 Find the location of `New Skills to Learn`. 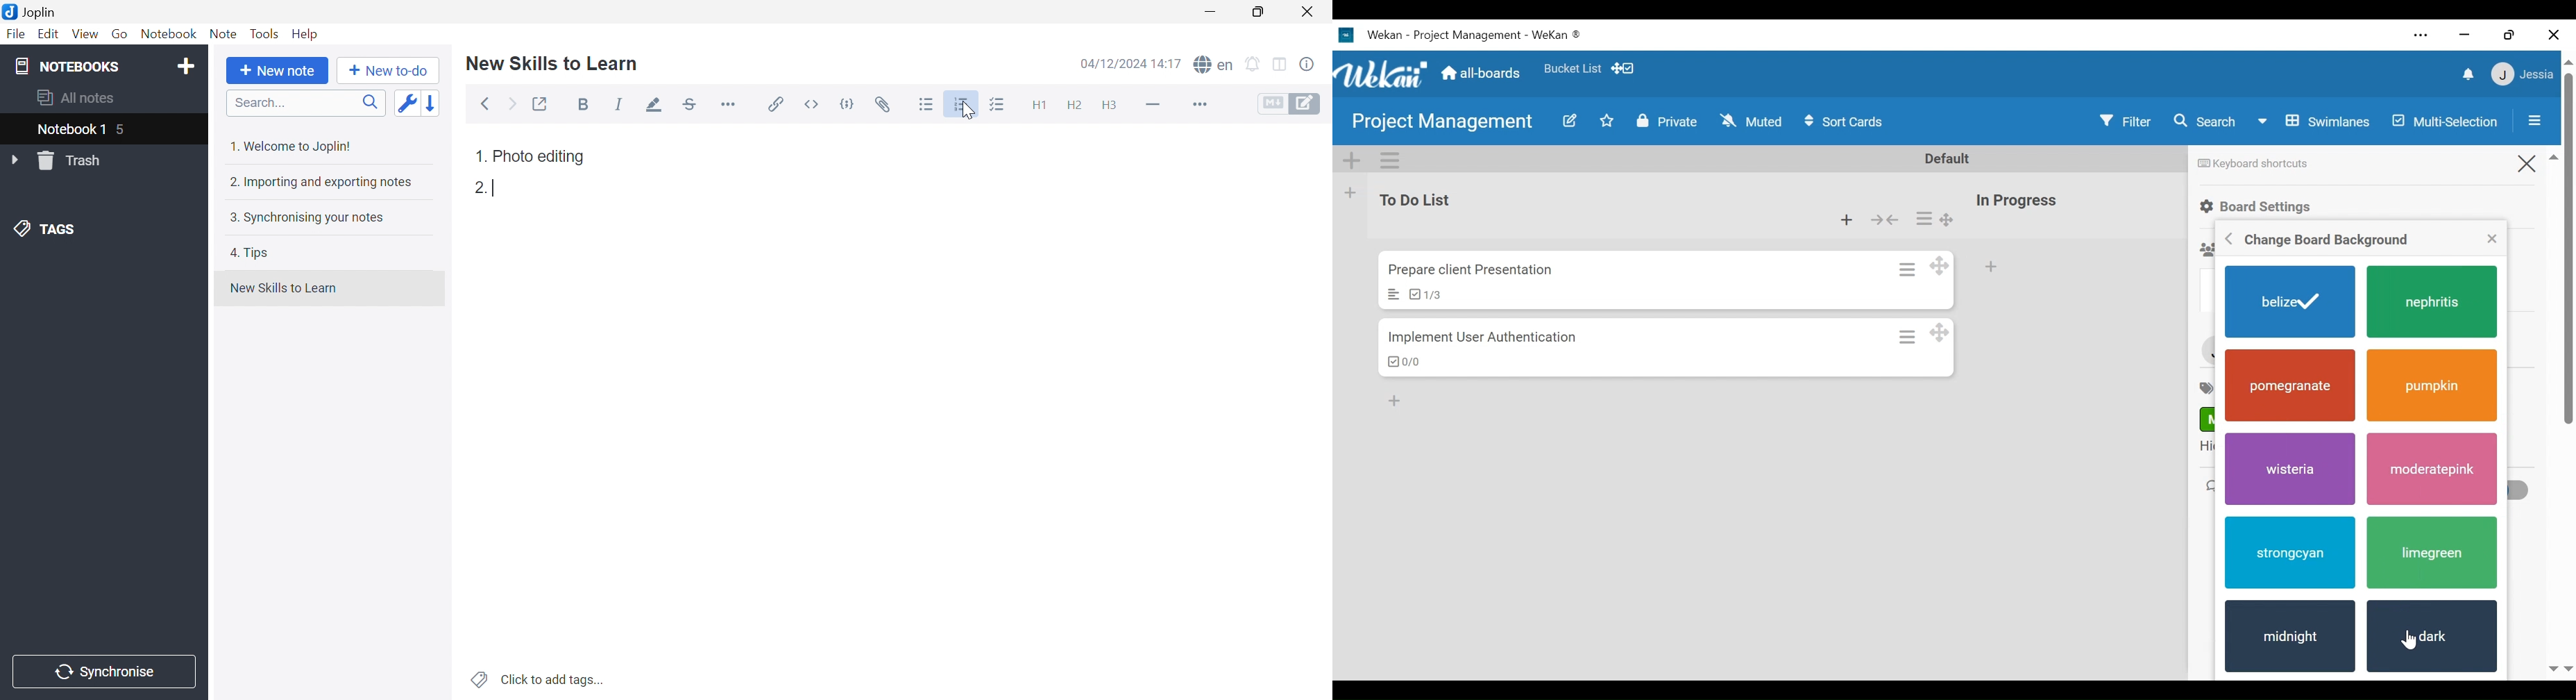

New Skills to Learn is located at coordinates (552, 62).